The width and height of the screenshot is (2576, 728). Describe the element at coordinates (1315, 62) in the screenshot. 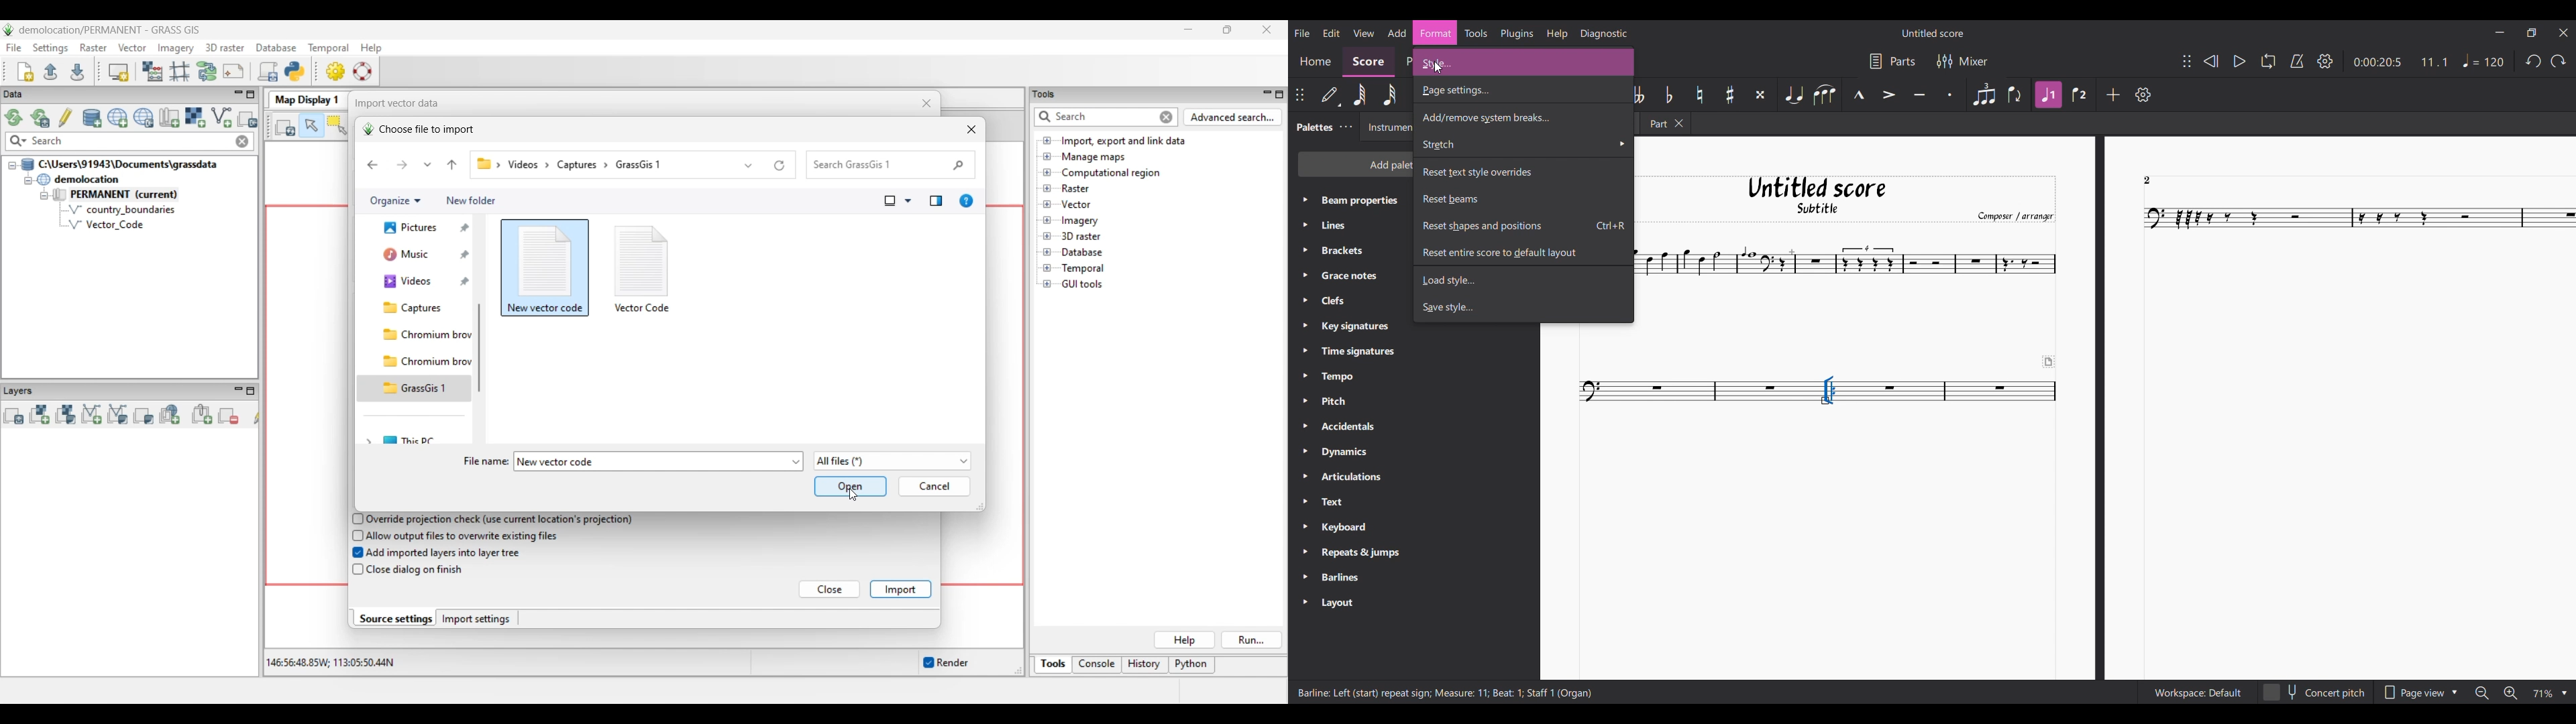

I see `Home` at that location.